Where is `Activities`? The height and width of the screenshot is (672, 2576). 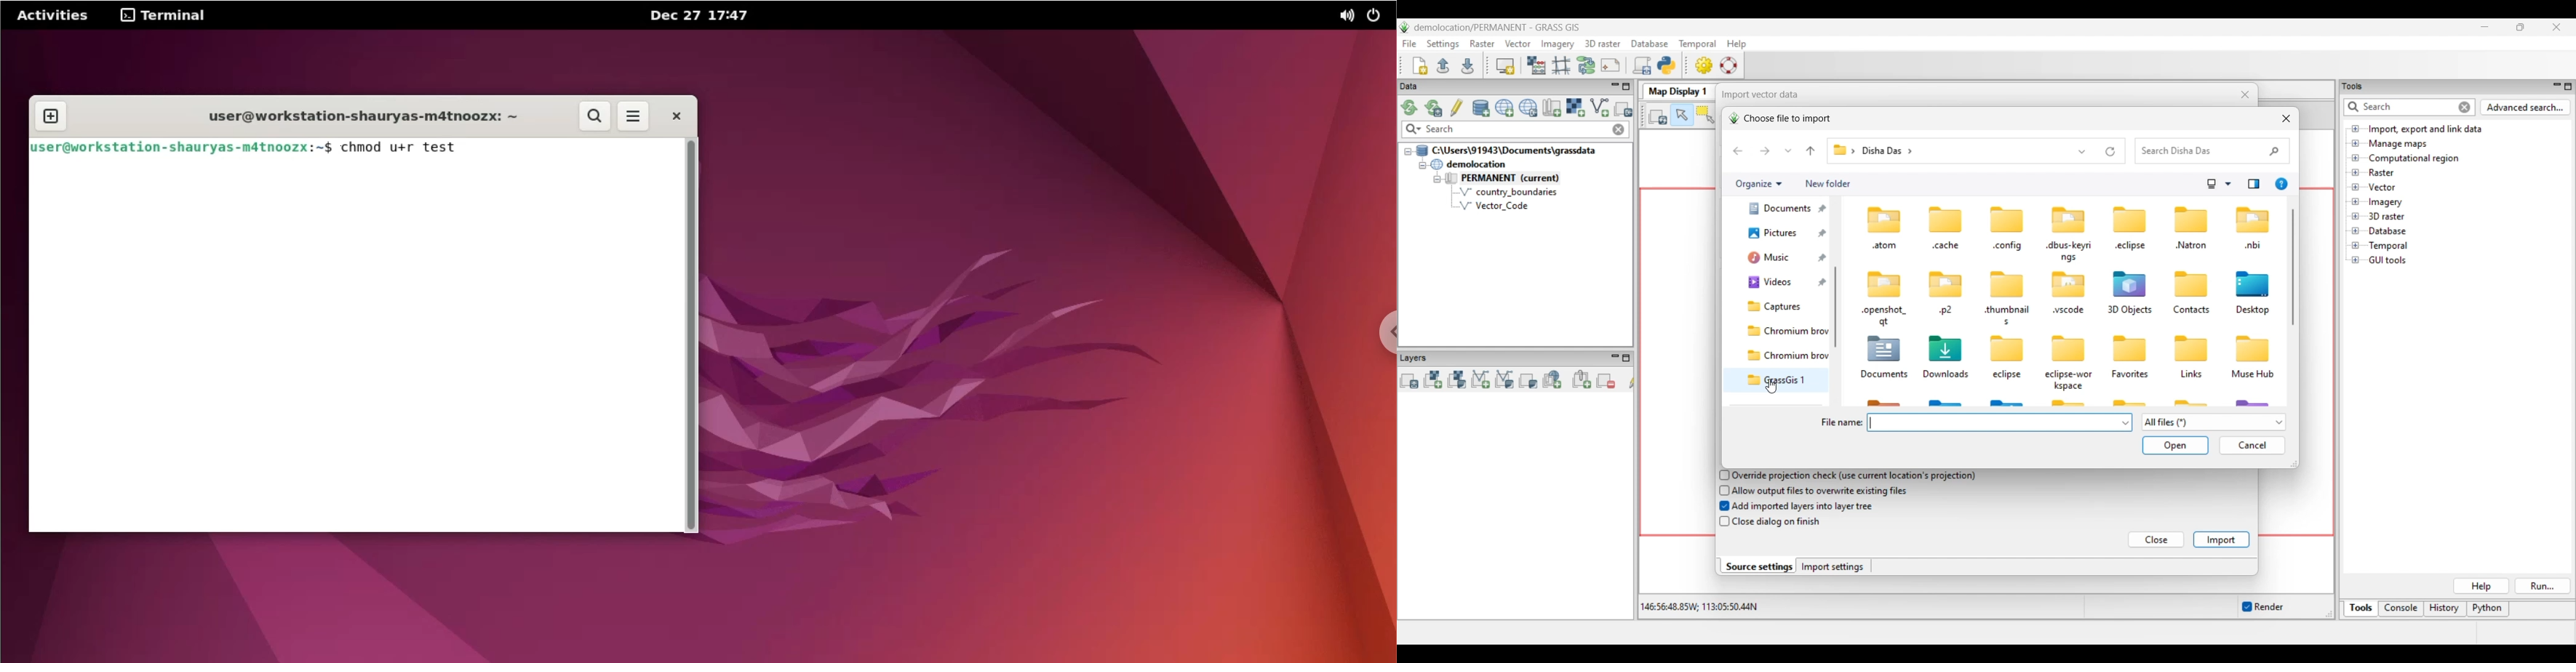 Activities is located at coordinates (52, 15).